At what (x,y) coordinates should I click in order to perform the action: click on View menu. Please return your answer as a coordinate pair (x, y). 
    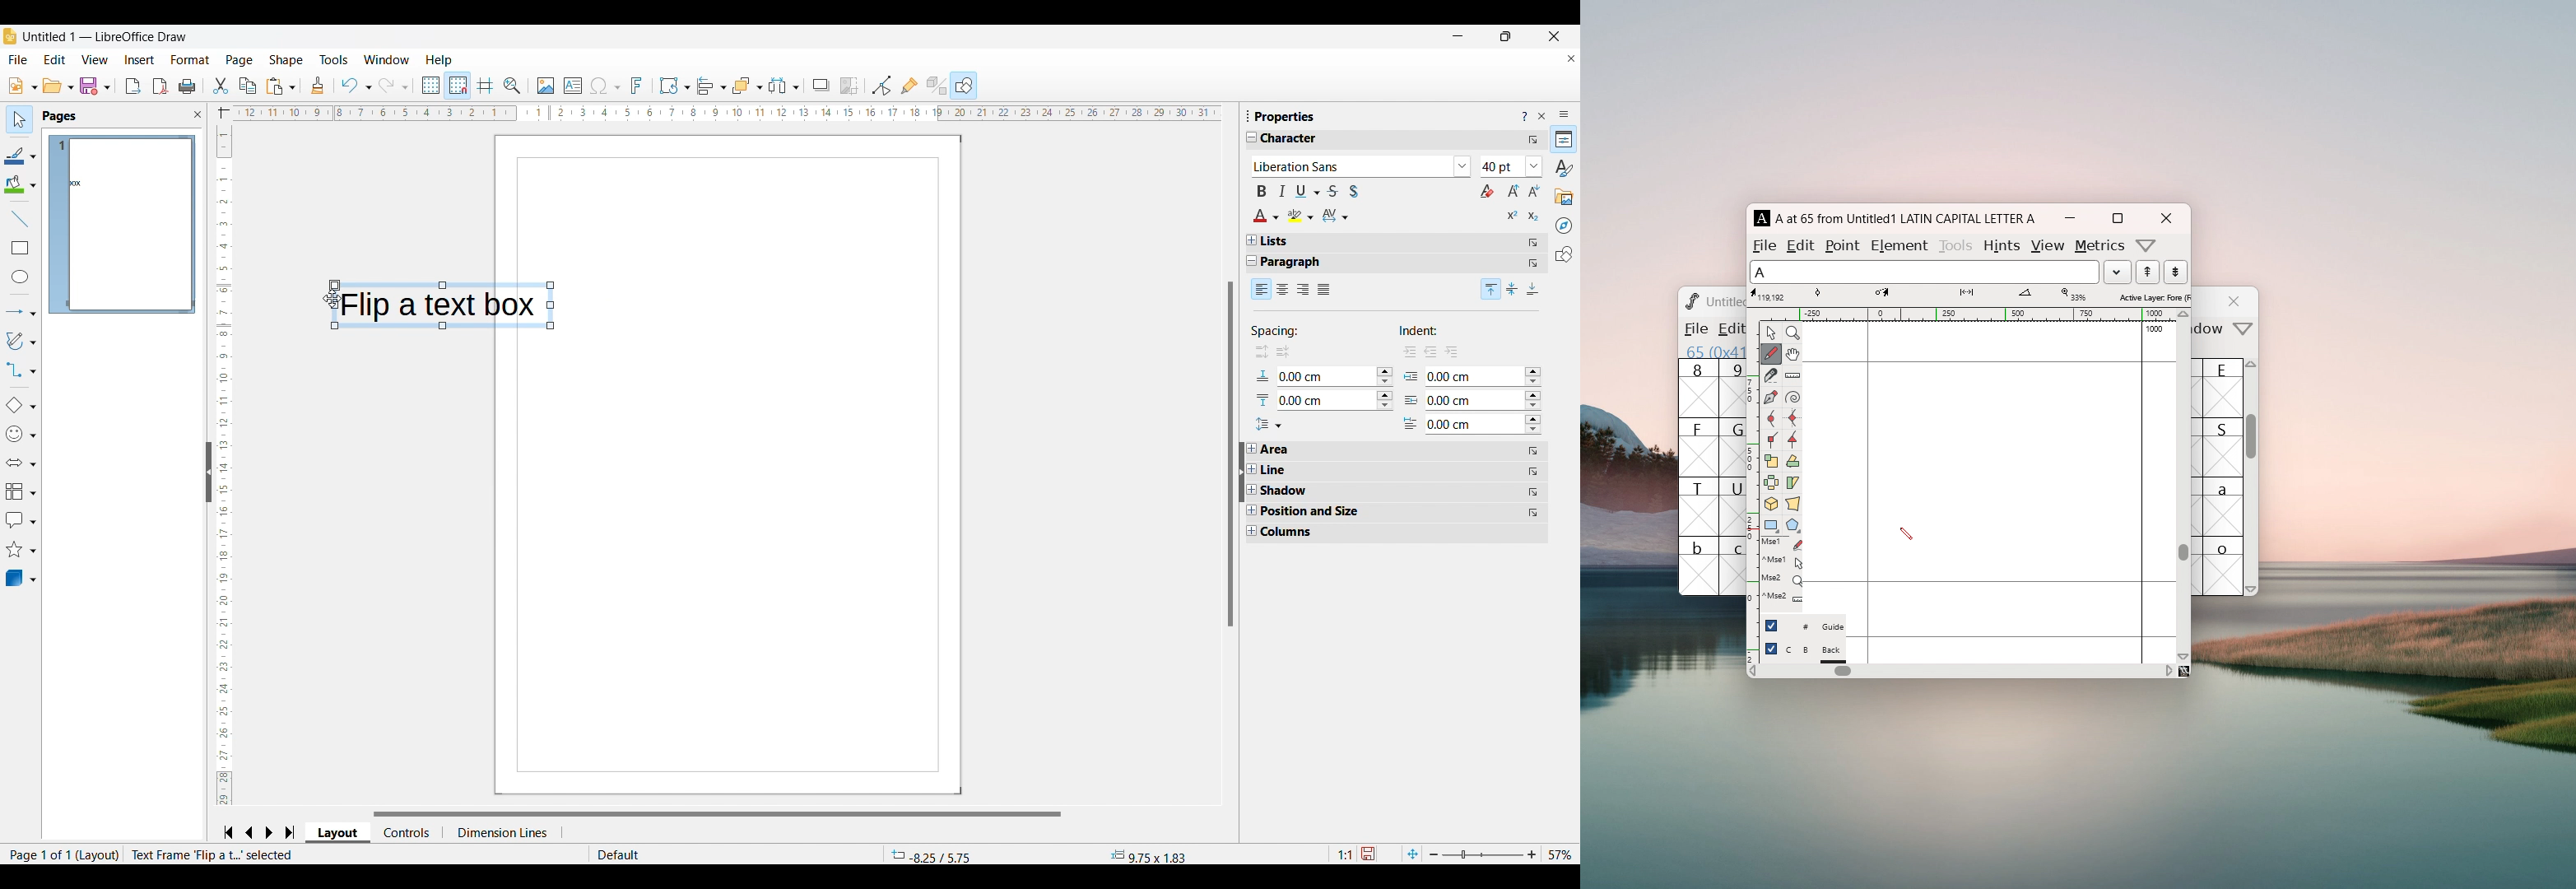
    Looking at the image, I should click on (95, 59).